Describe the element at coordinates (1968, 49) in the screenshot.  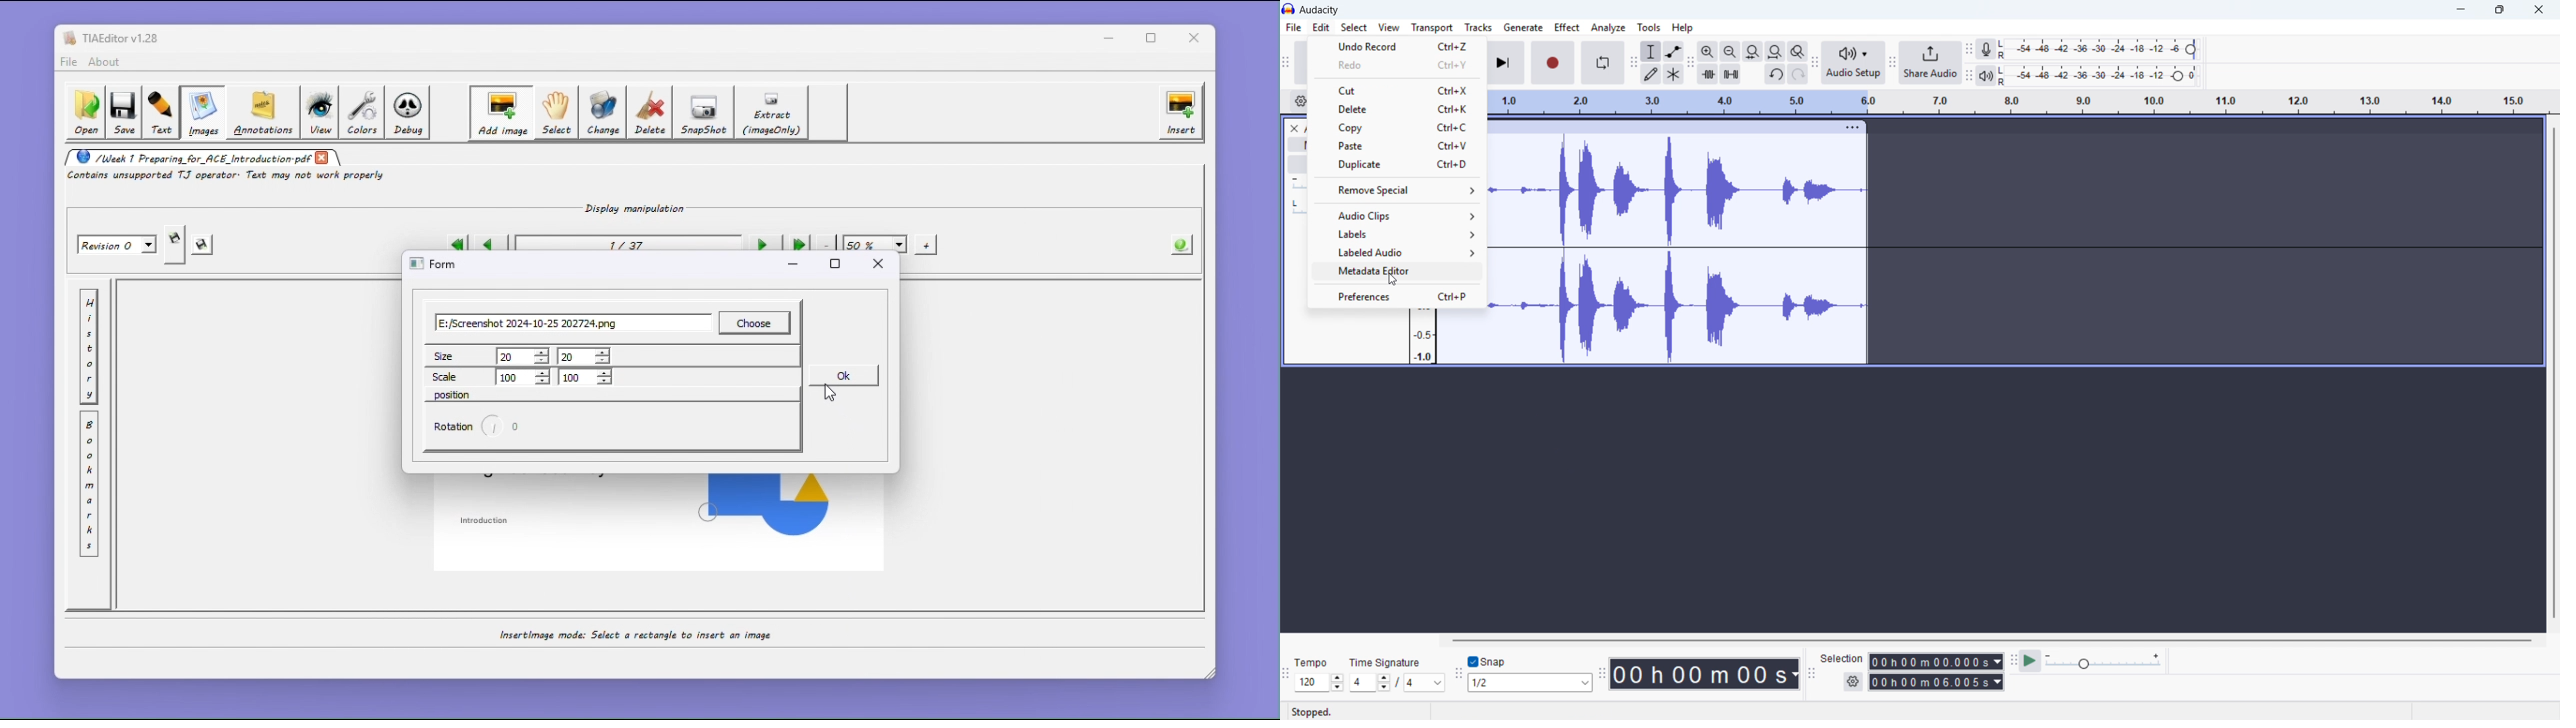
I see `recording meter toolbar` at that location.